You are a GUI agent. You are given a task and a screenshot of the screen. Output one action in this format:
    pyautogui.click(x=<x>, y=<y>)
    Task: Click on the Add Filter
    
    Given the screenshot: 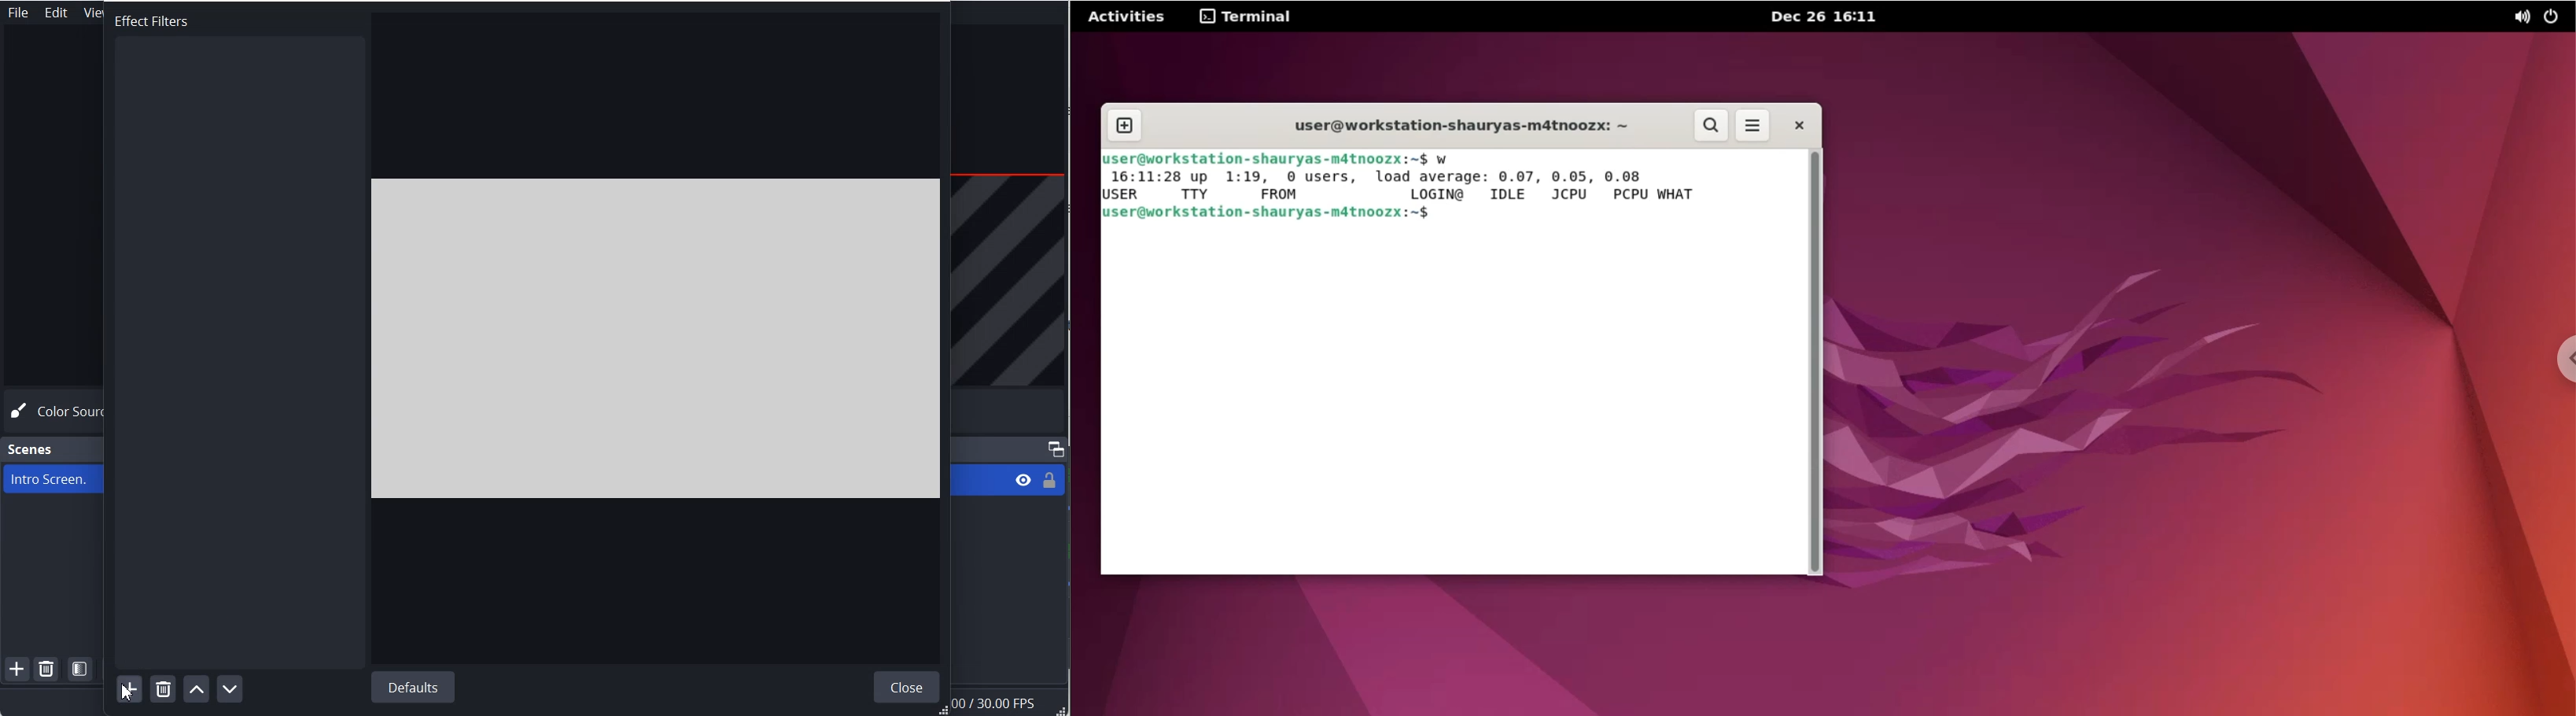 What is the action you would take?
    pyautogui.click(x=129, y=689)
    